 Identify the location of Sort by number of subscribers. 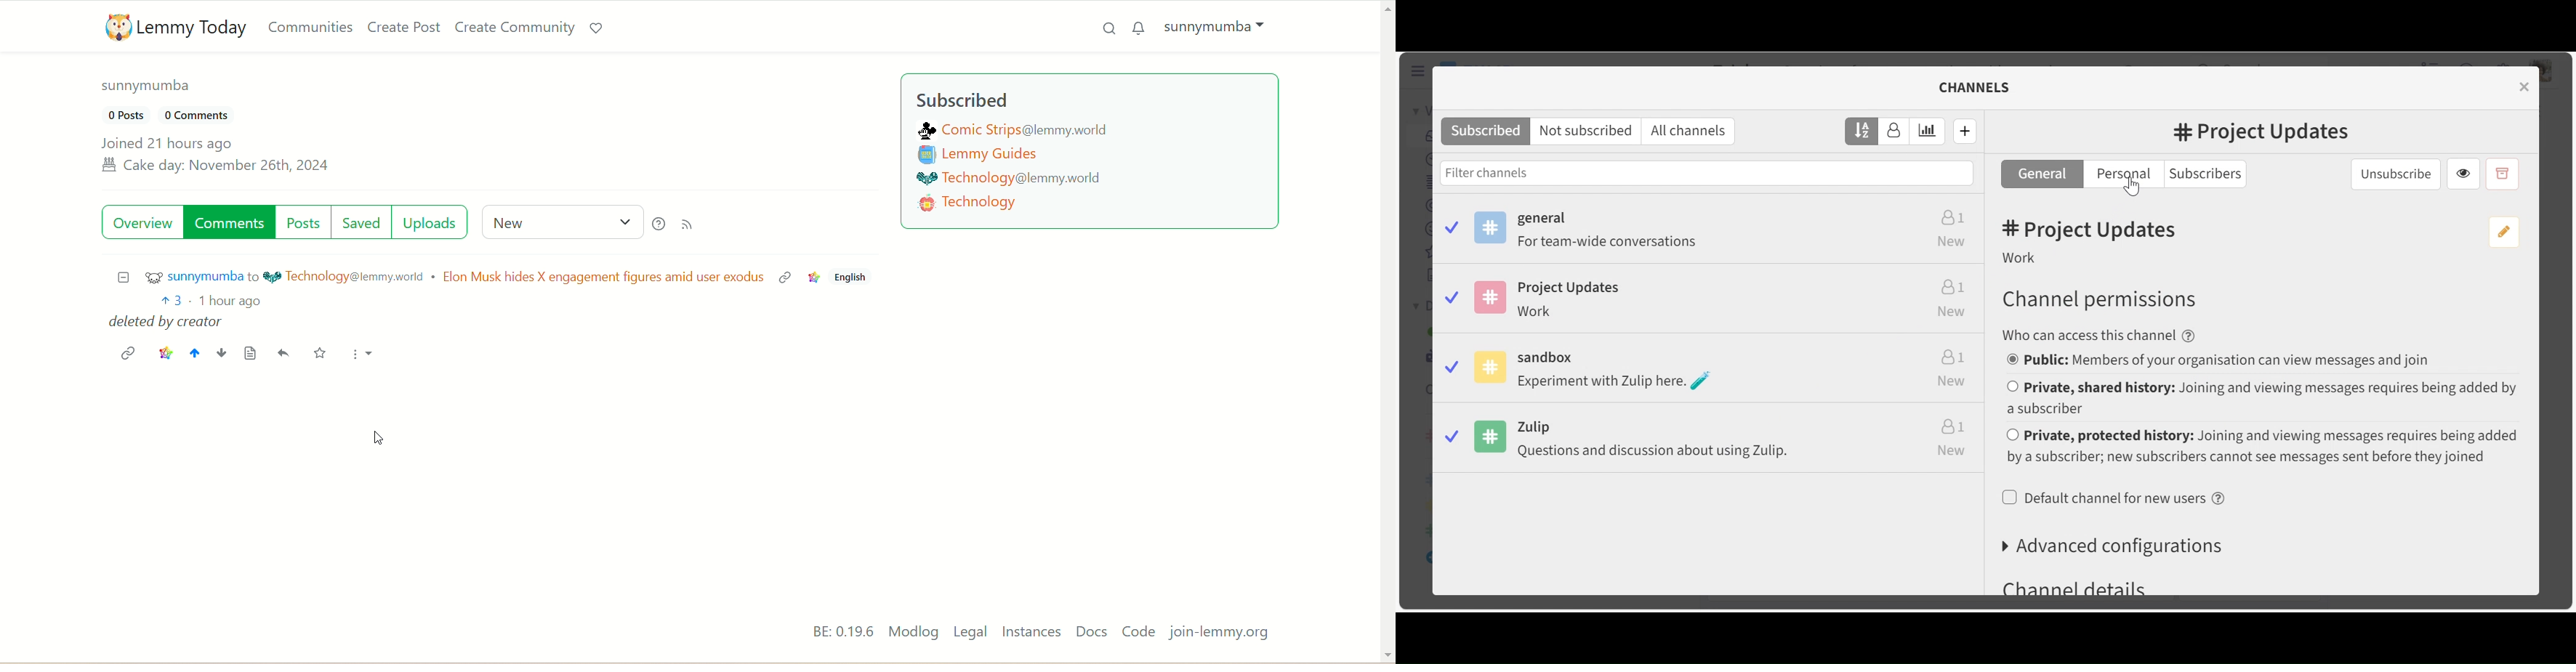
(1894, 132).